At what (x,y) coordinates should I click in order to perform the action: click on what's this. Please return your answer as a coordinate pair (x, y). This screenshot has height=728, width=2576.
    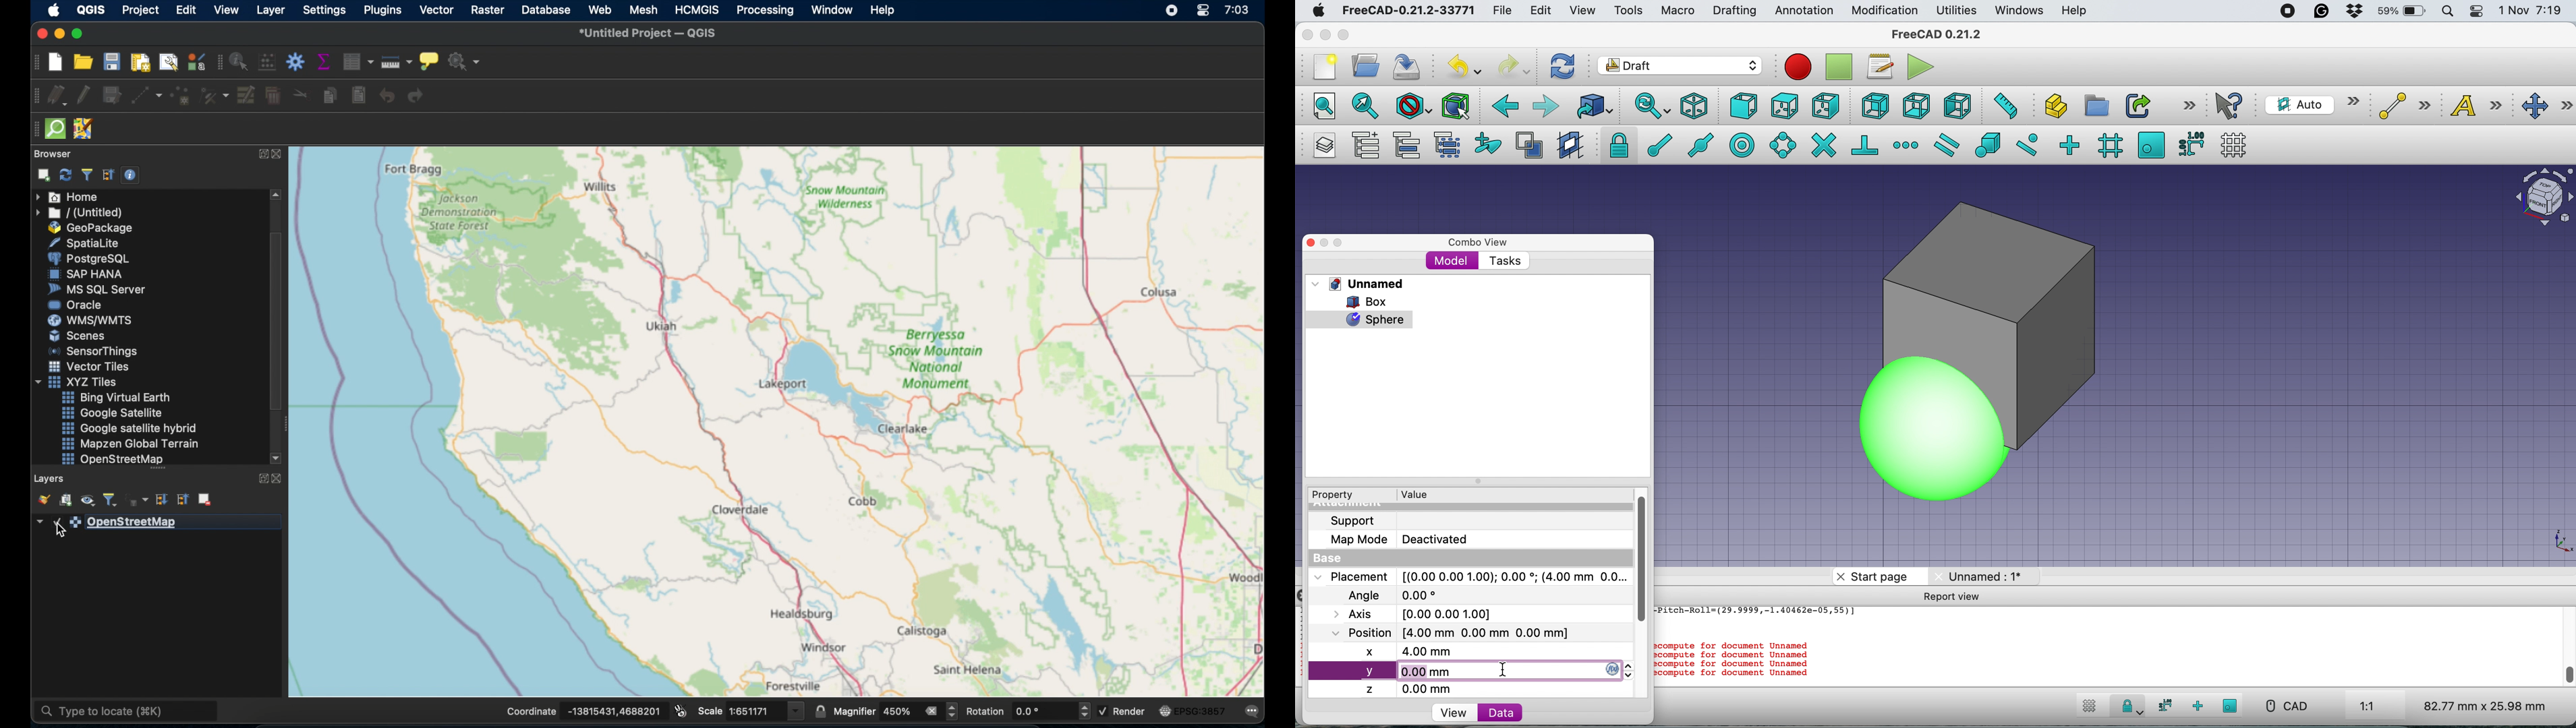
    Looking at the image, I should click on (2231, 105).